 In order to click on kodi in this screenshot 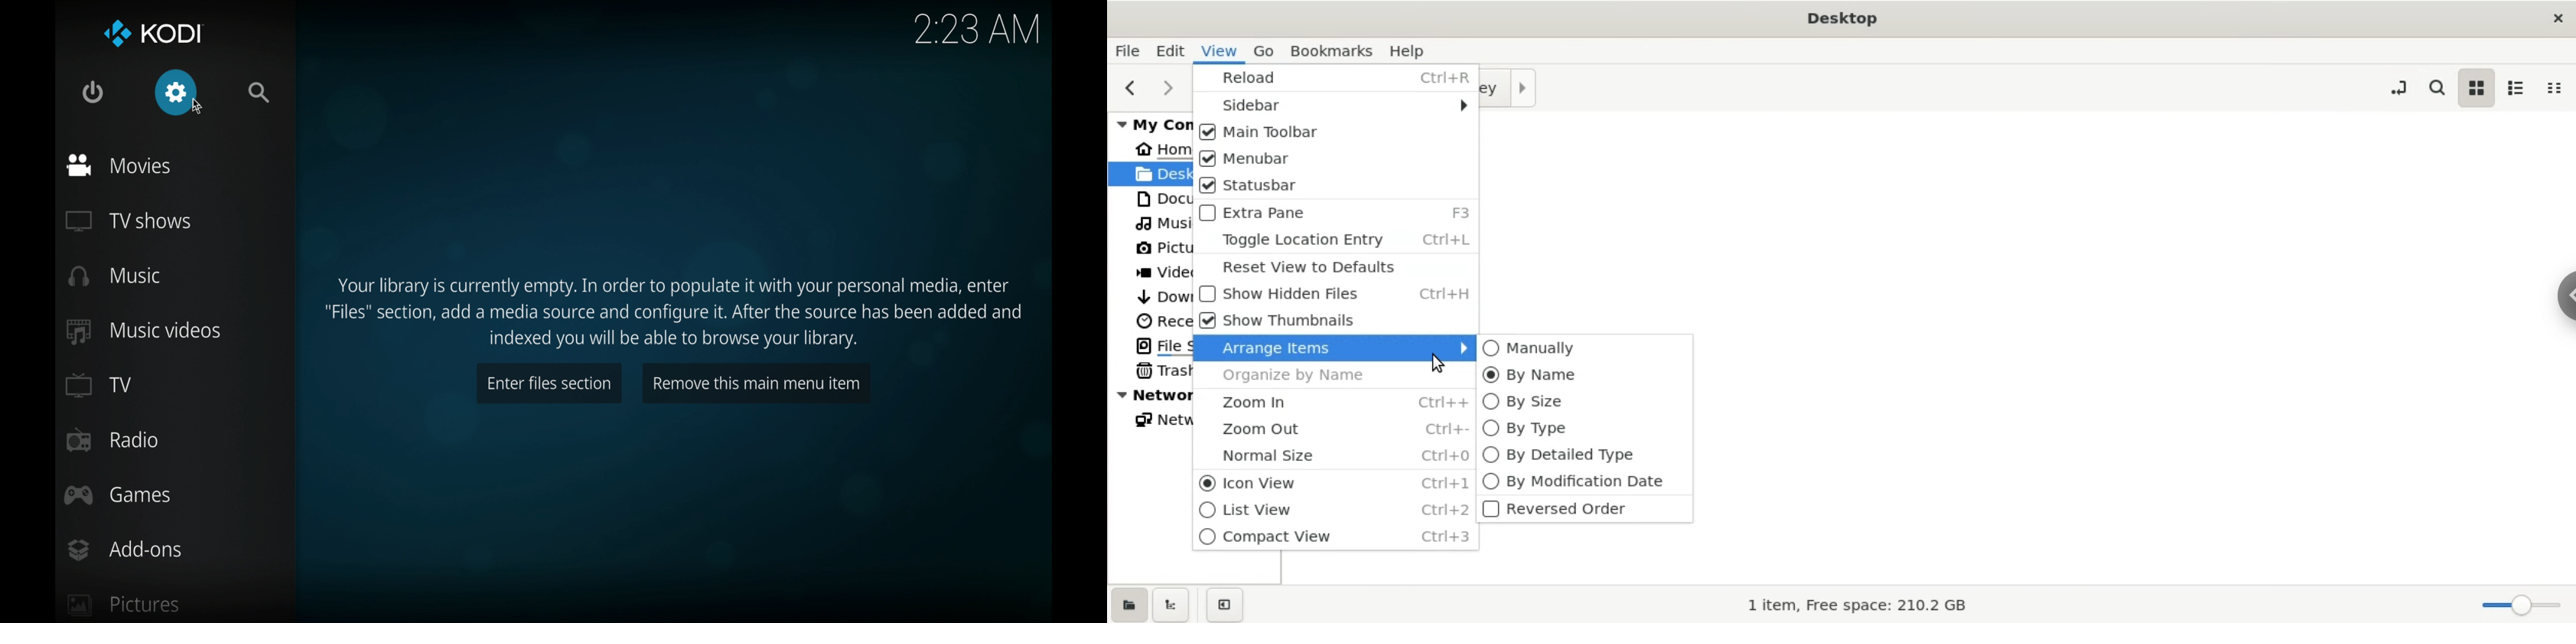, I will do `click(176, 35)`.